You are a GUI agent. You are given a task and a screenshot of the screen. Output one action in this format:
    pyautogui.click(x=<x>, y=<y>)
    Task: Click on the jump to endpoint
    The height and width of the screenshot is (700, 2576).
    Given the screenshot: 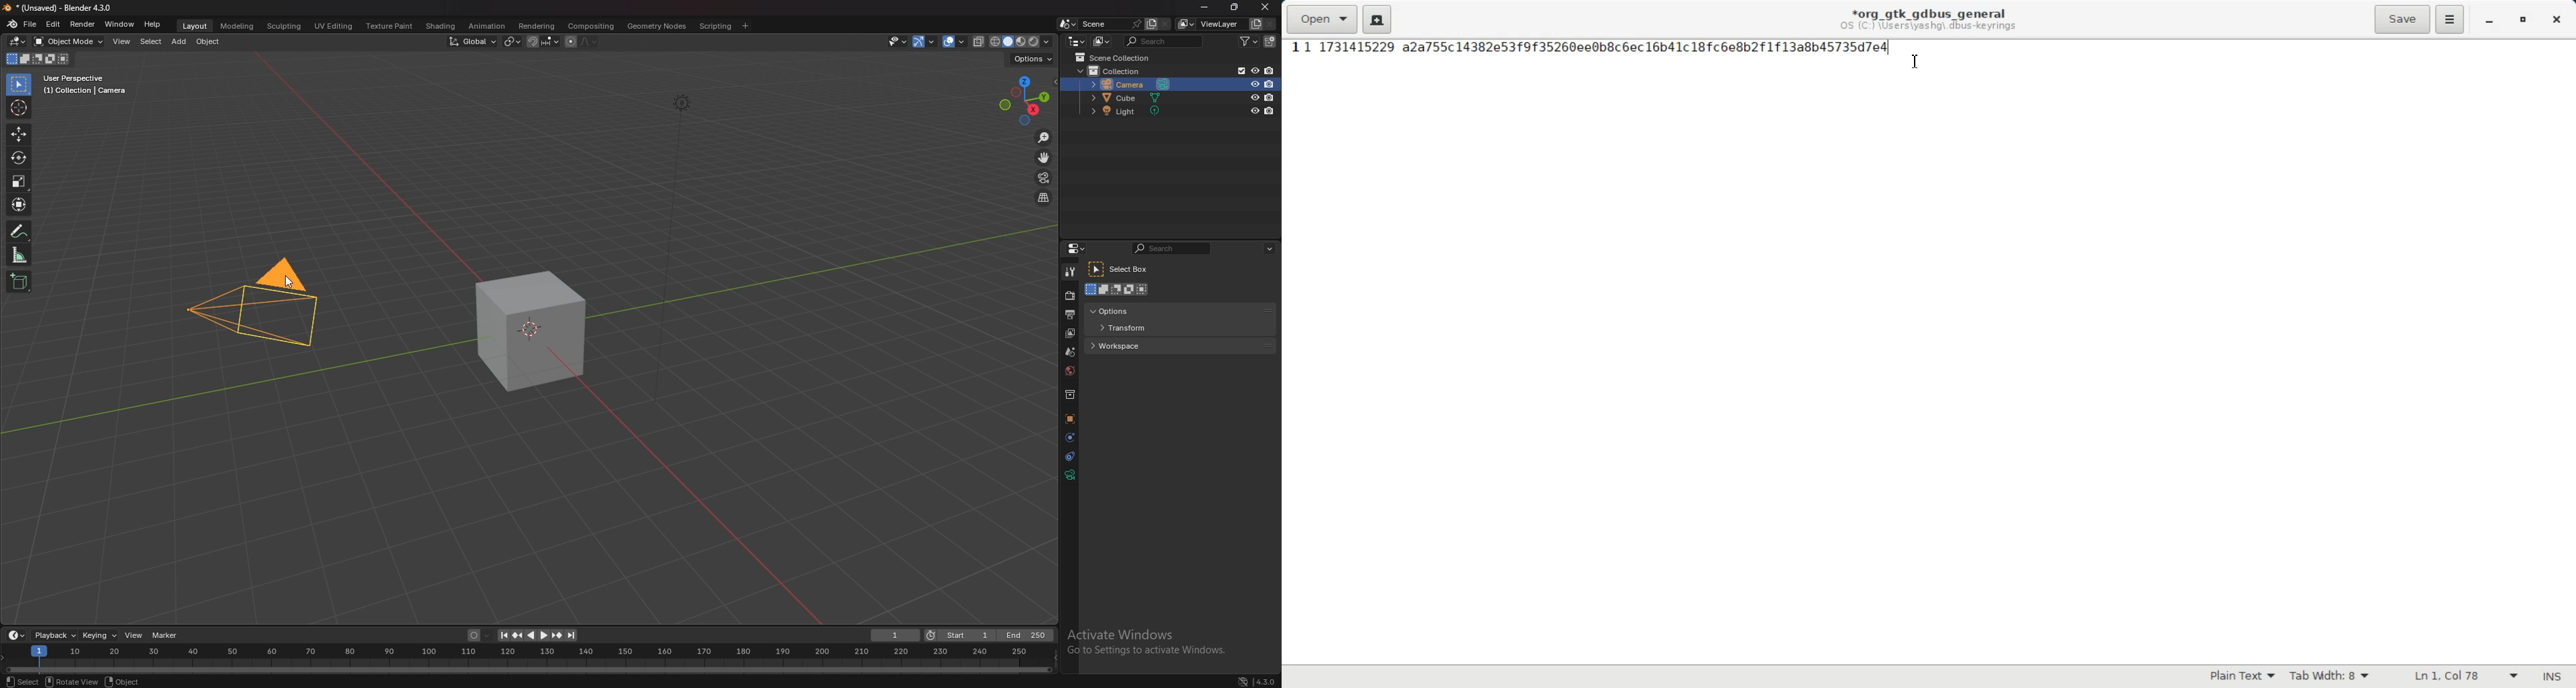 What is the action you would take?
    pyautogui.click(x=572, y=635)
    